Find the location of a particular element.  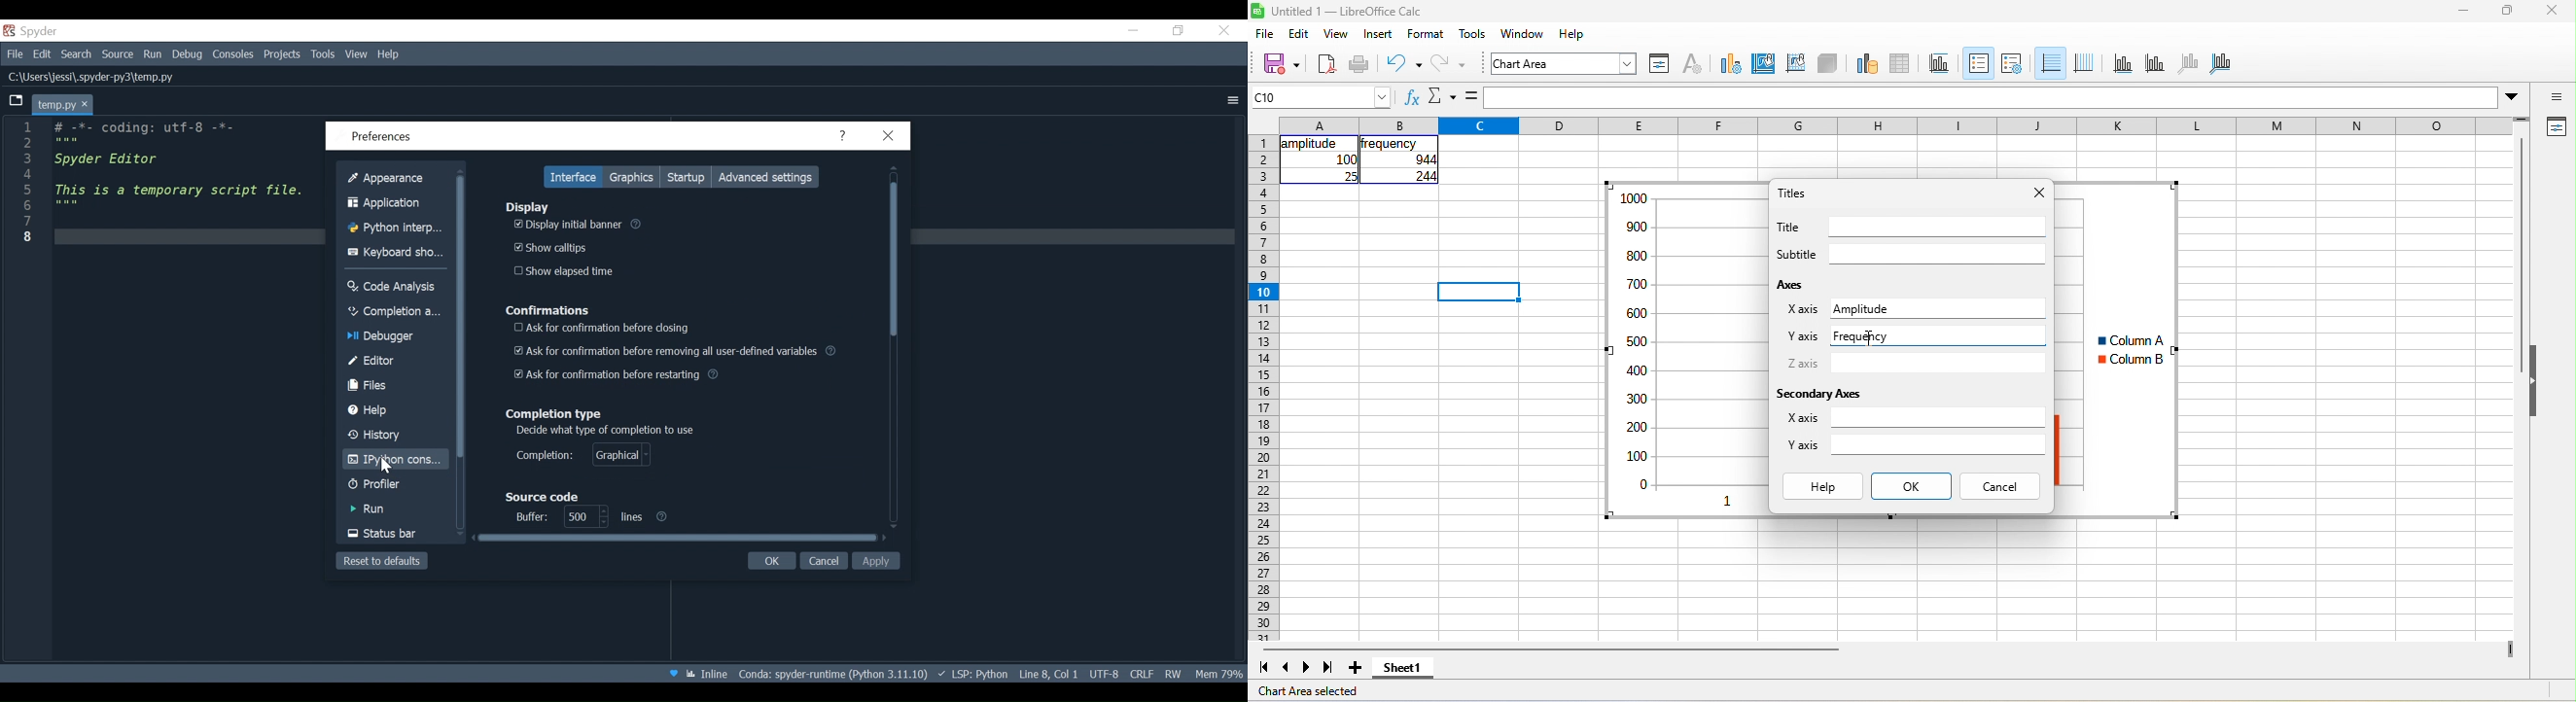

(un)check Ask for confirmation before restarting is located at coordinates (620, 374).